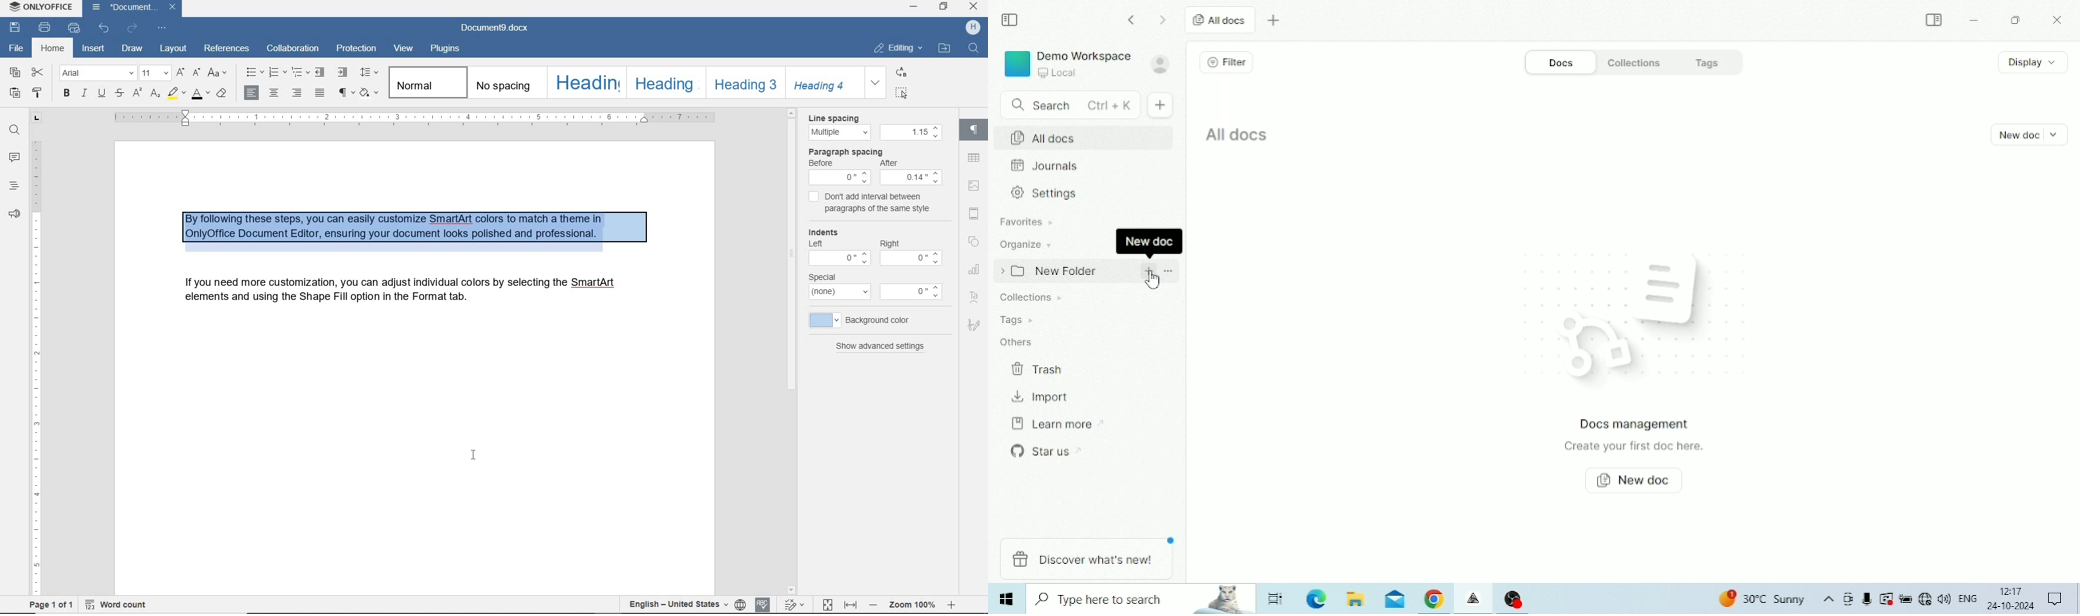  I want to click on print, so click(45, 26).